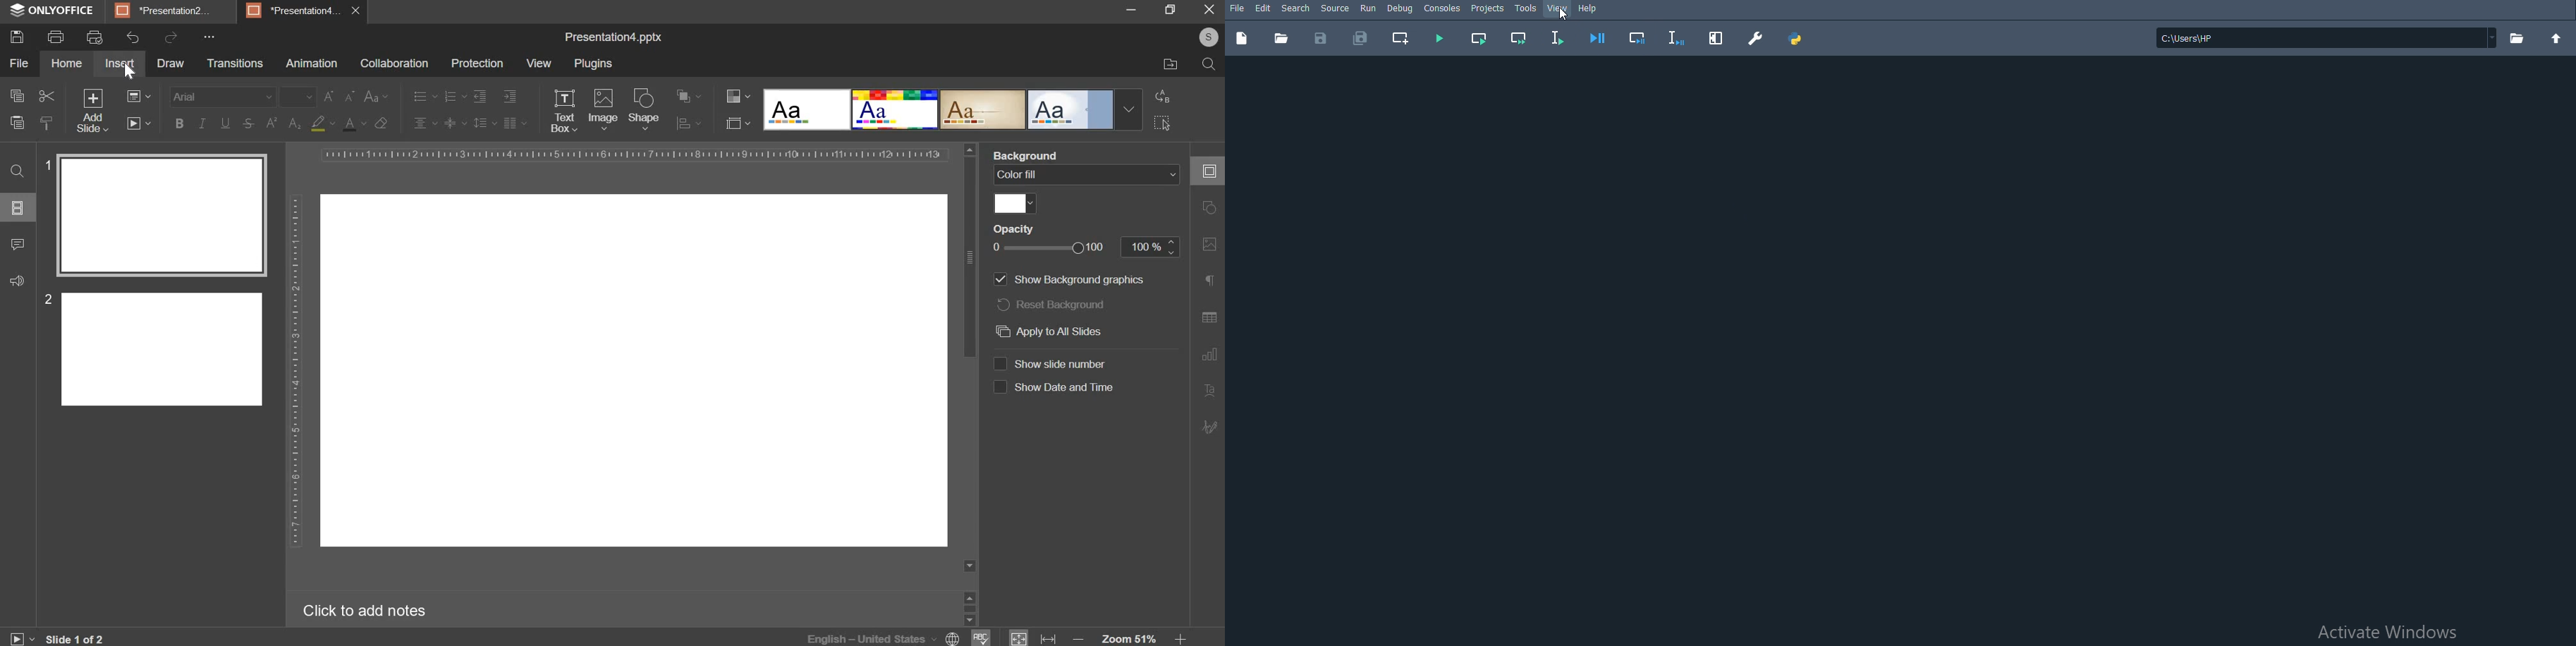 This screenshot has height=672, width=2576. I want to click on Run current cell and go to the next one, so click(1519, 38).